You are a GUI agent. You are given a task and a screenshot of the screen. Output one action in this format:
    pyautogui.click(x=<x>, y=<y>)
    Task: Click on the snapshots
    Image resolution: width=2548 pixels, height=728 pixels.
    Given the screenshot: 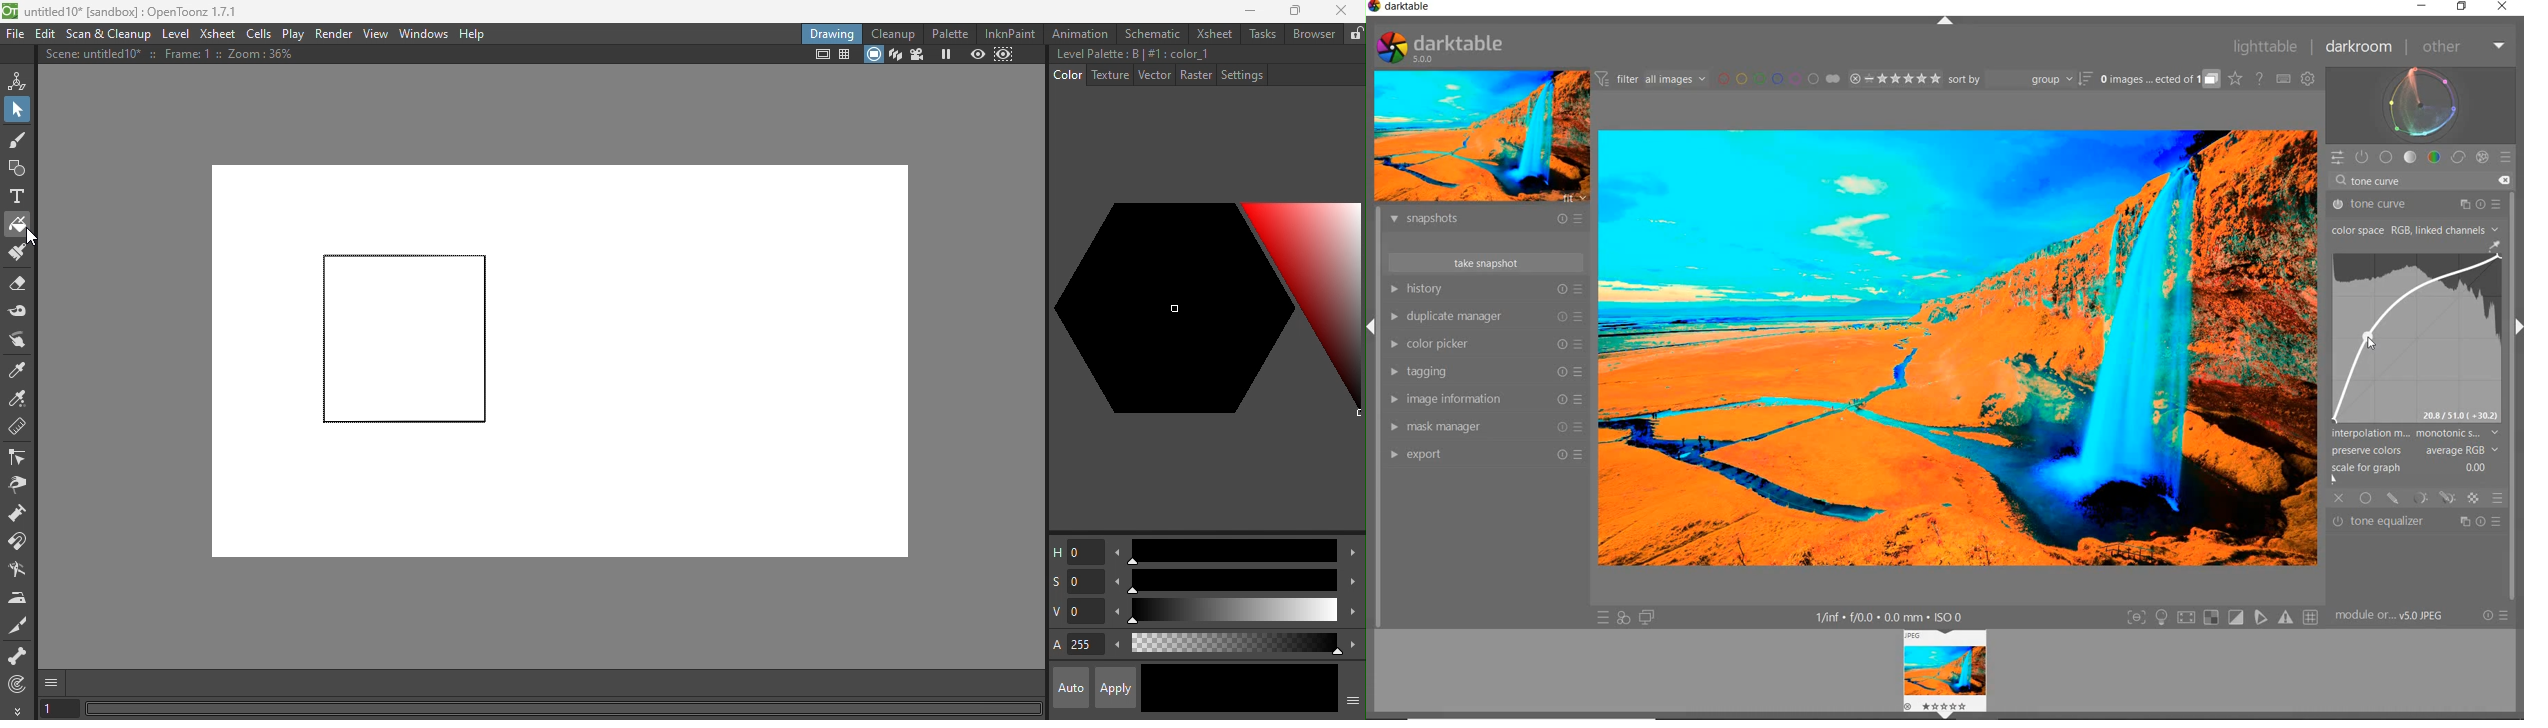 What is the action you would take?
    pyautogui.click(x=1489, y=221)
    